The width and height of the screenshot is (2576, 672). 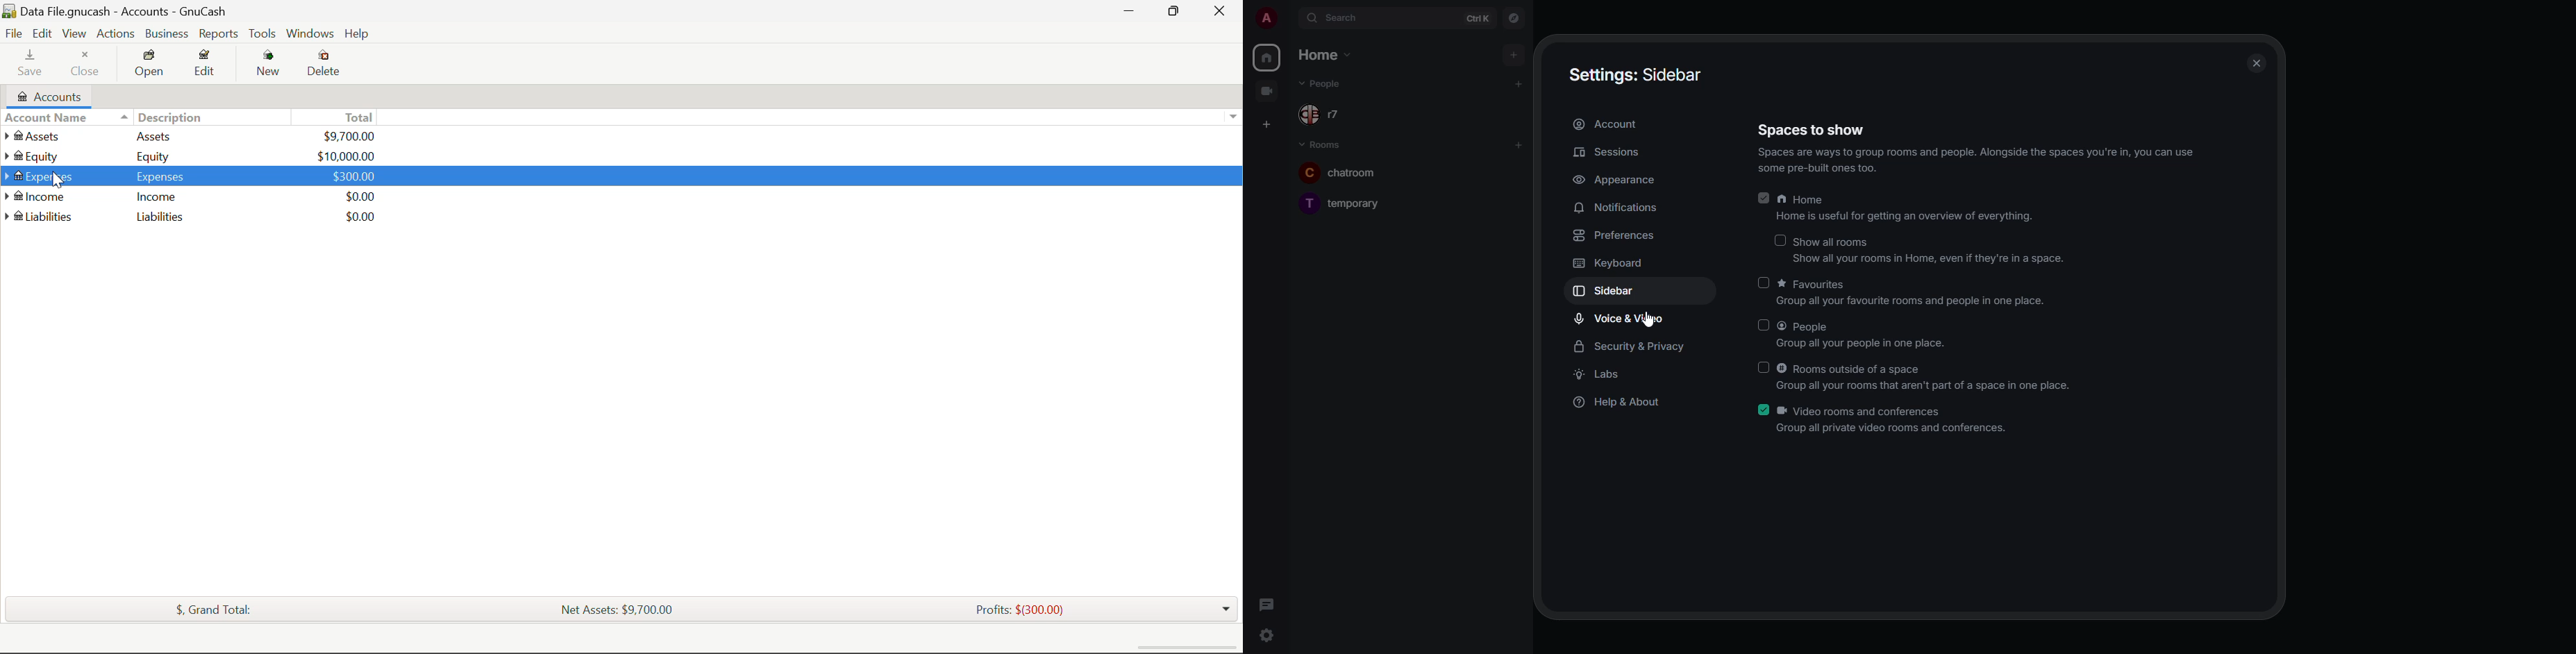 What do you see at coordinates (1616, 403) in the screenshot?
I see `help & about` at bounding box center [1616, 403].